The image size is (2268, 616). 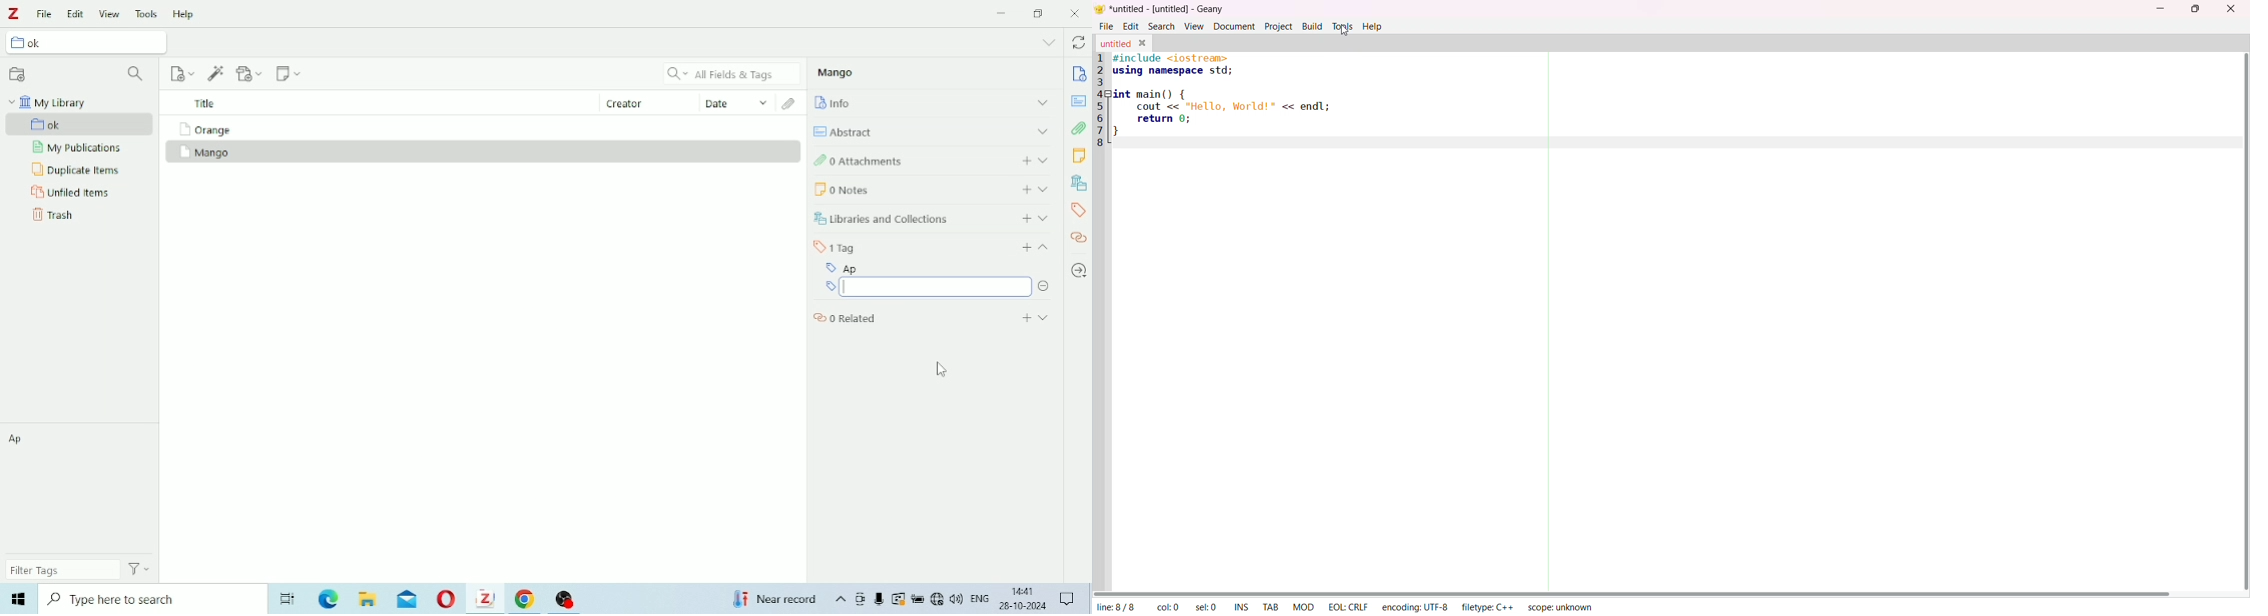 What do you see at coordinates (943, 369) in the screenshot?
I see `Cursor` at bounding box center [943, 369].